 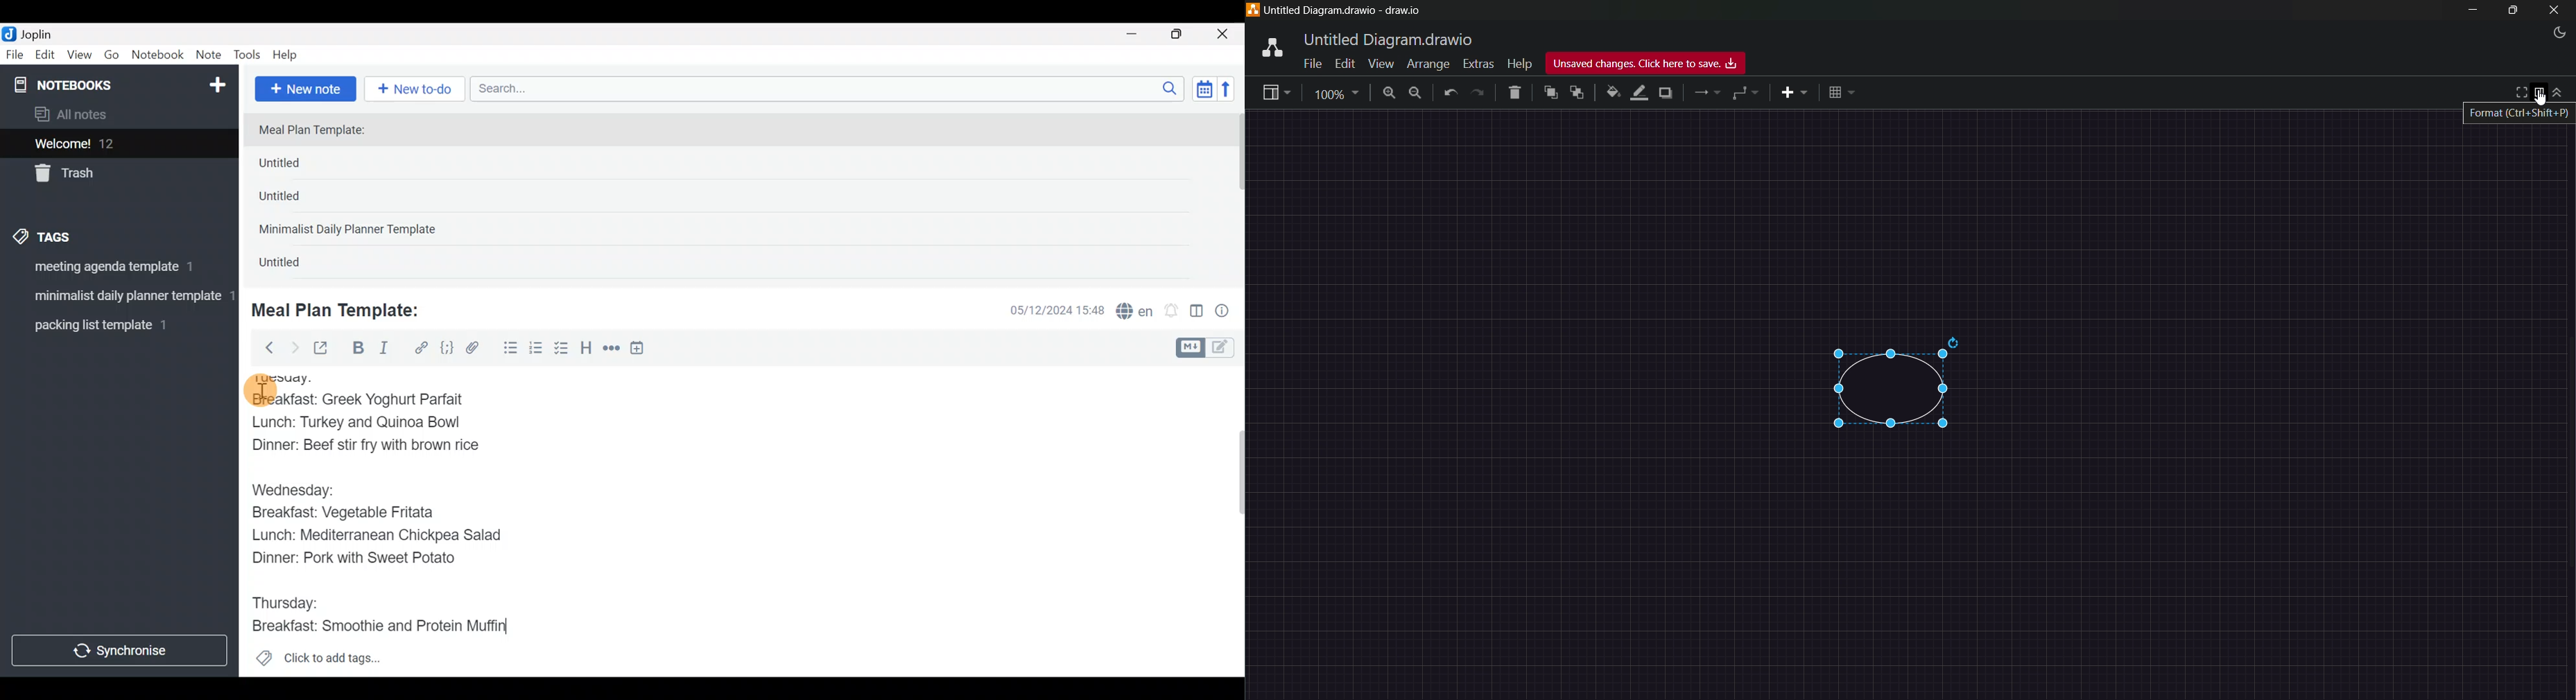 What do you see at coordinates (536, 351) in the screenshot?
I see `Numbered list` at bounding box center [536, 351].